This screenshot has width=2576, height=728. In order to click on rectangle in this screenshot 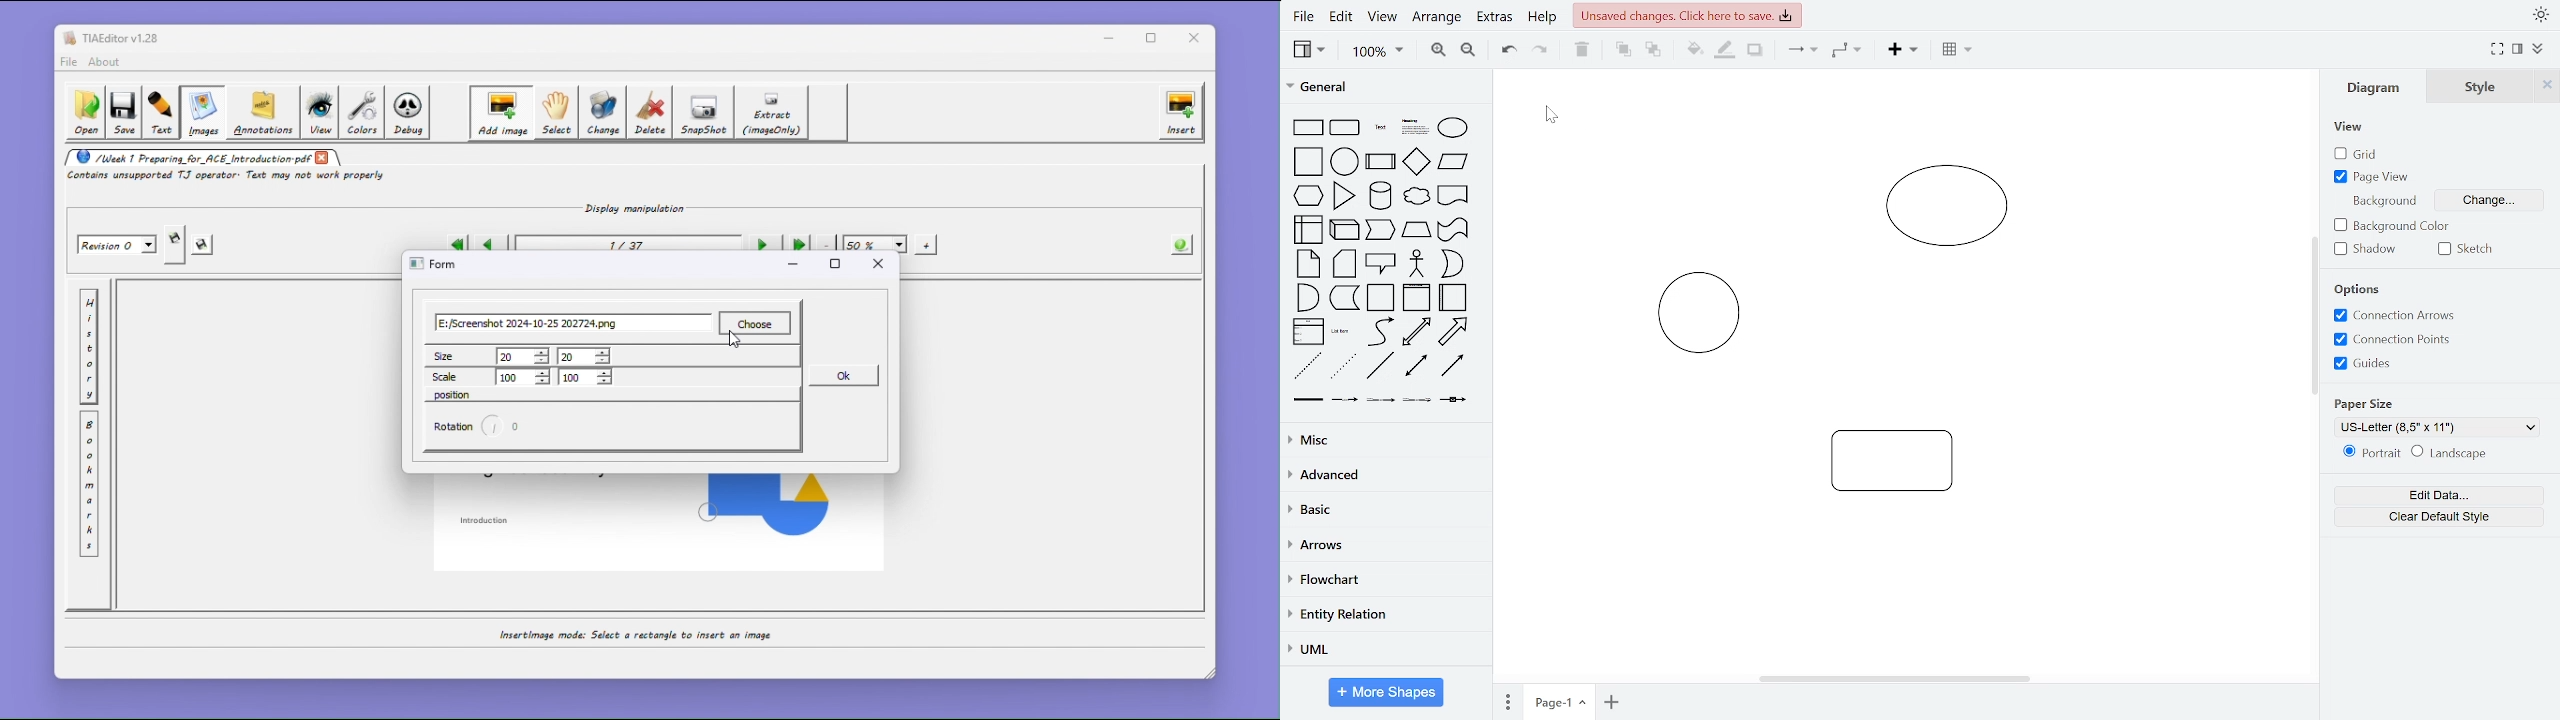, I will do `click(1309, 127)`.